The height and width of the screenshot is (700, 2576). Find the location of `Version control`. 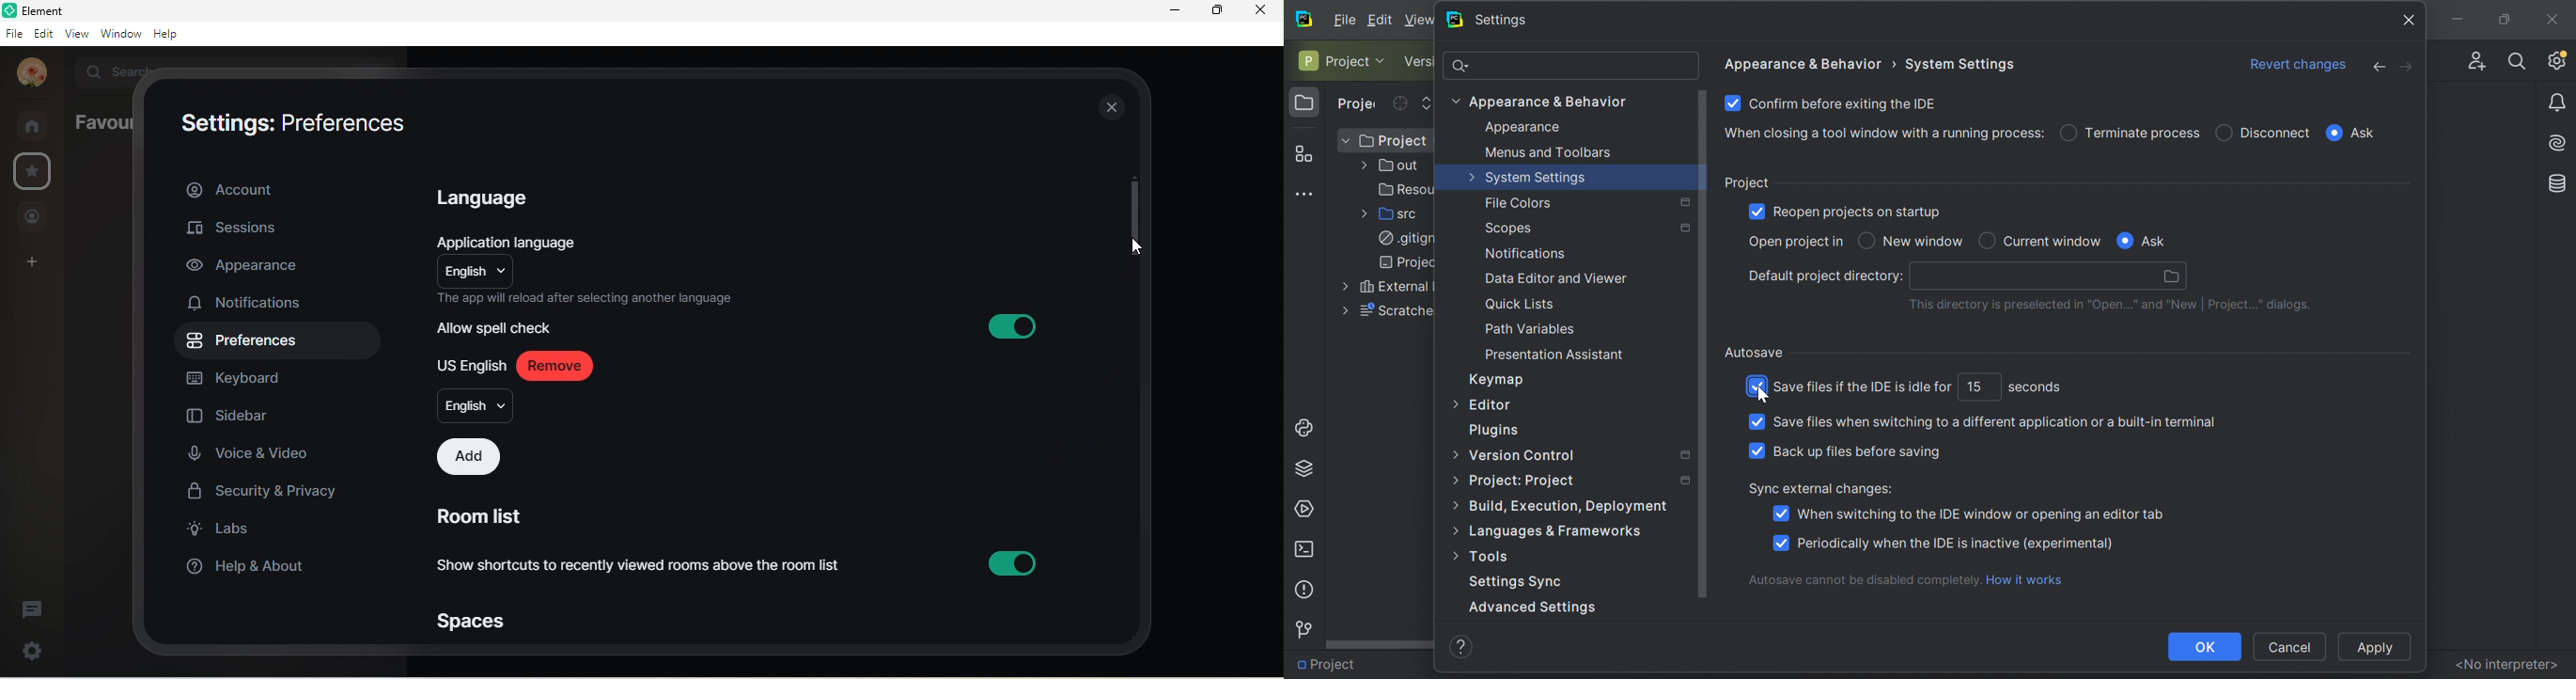

Version control is located at coordinates (1419, 62).